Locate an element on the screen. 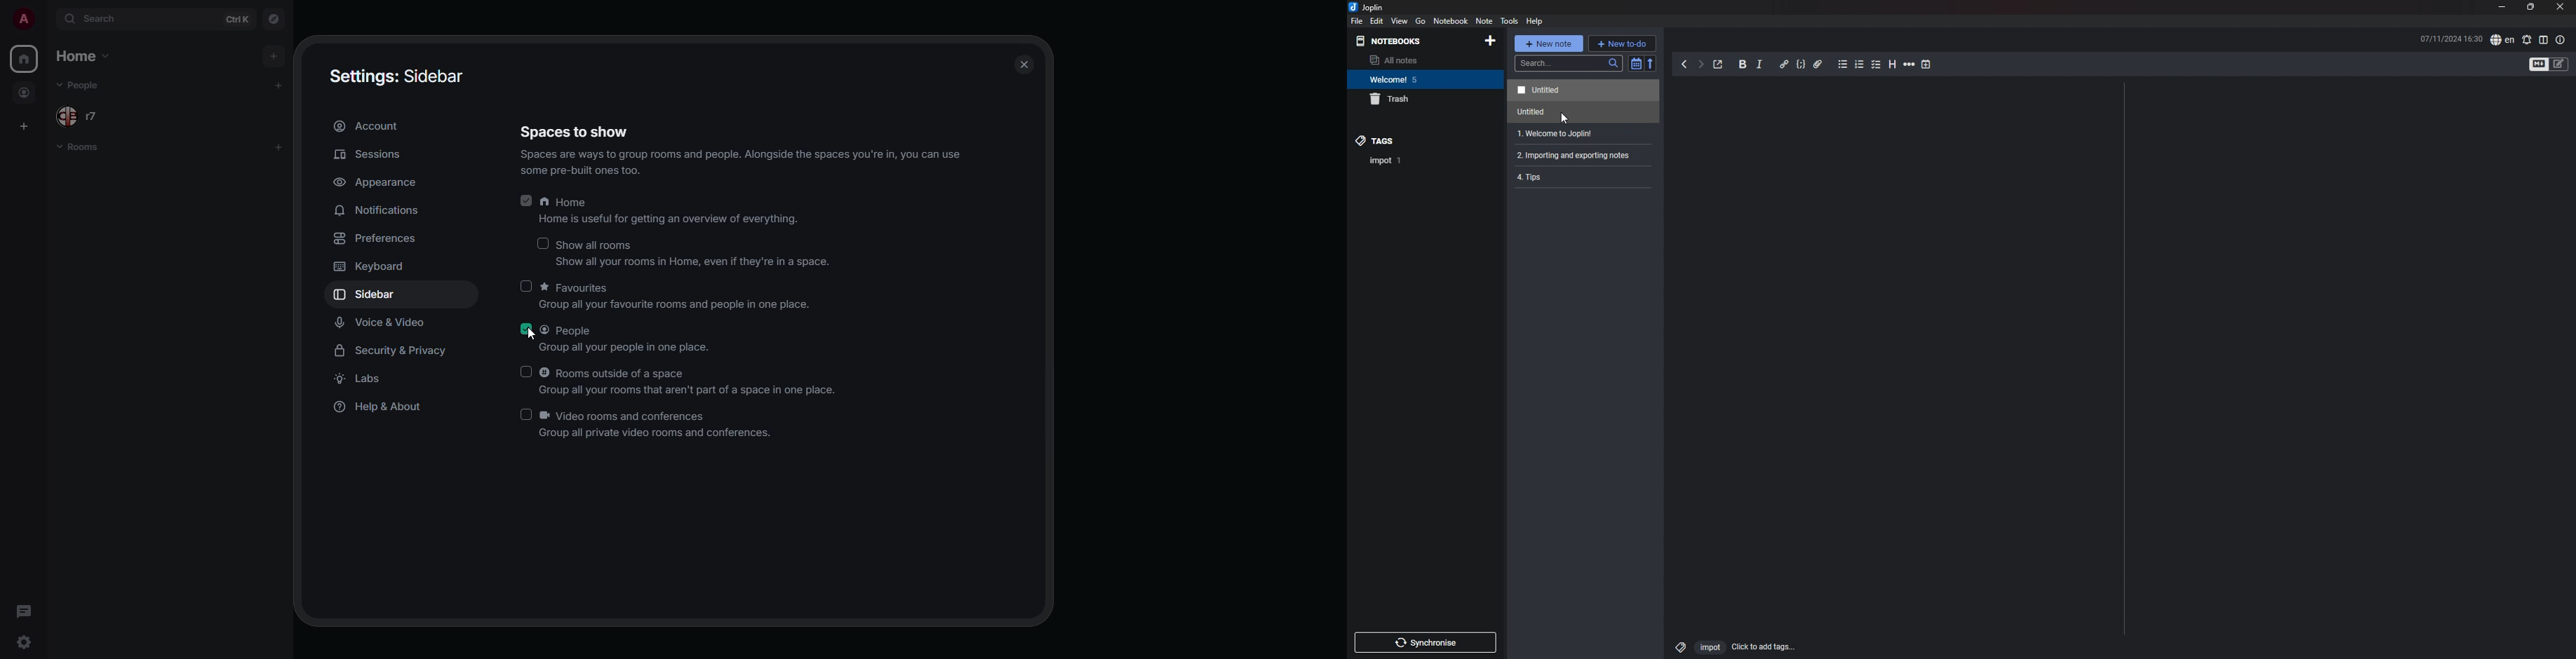 This screenshot has width=2576, height=672. cursor is located at coordinates (537, 334).